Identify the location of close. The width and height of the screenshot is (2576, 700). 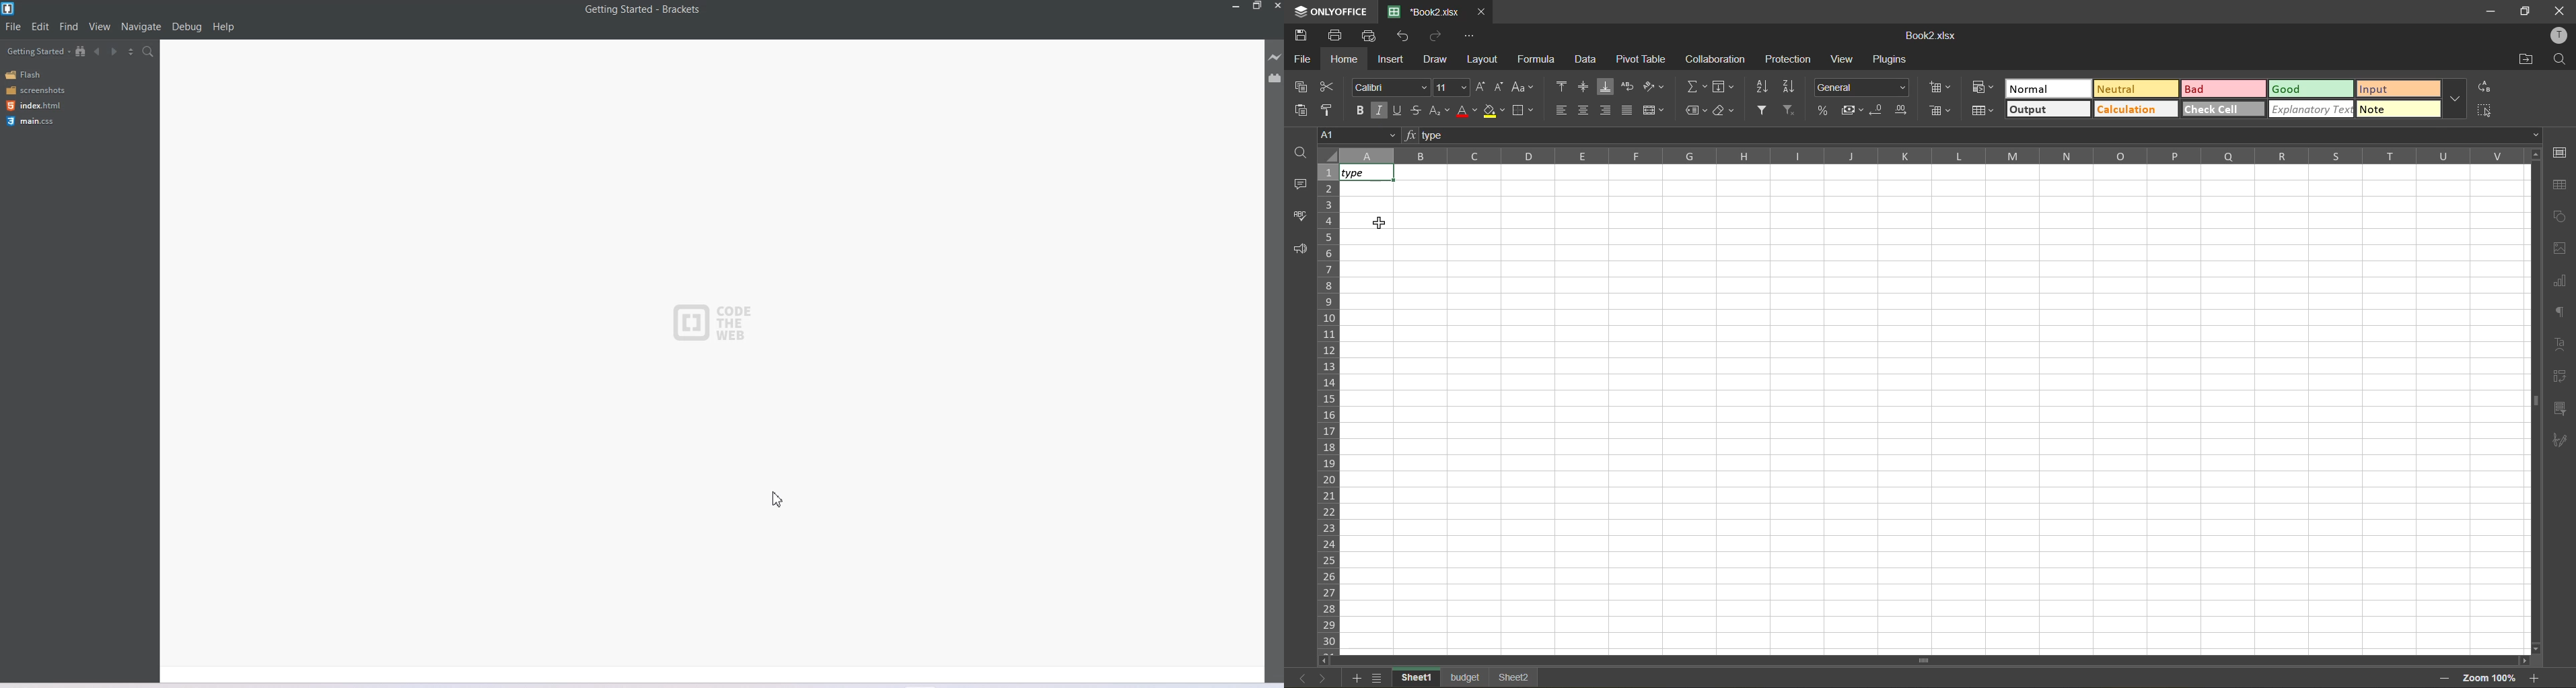
(2560, 10).